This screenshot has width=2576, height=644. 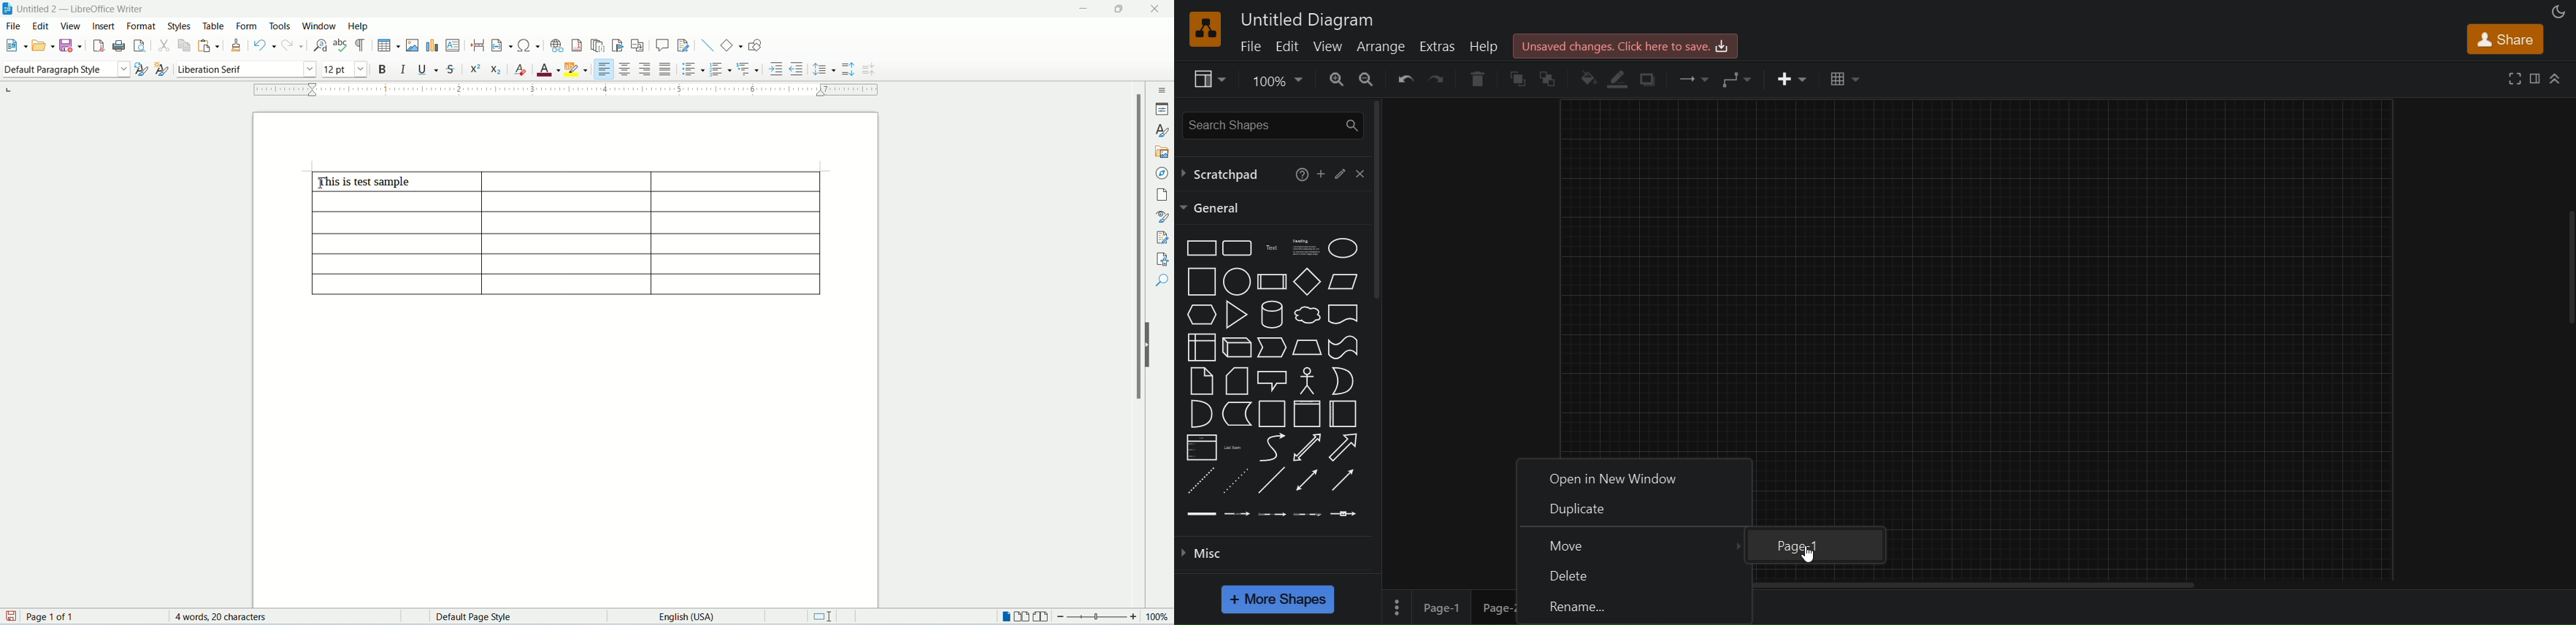 I want to click on share, so click(x=2507, y=37).